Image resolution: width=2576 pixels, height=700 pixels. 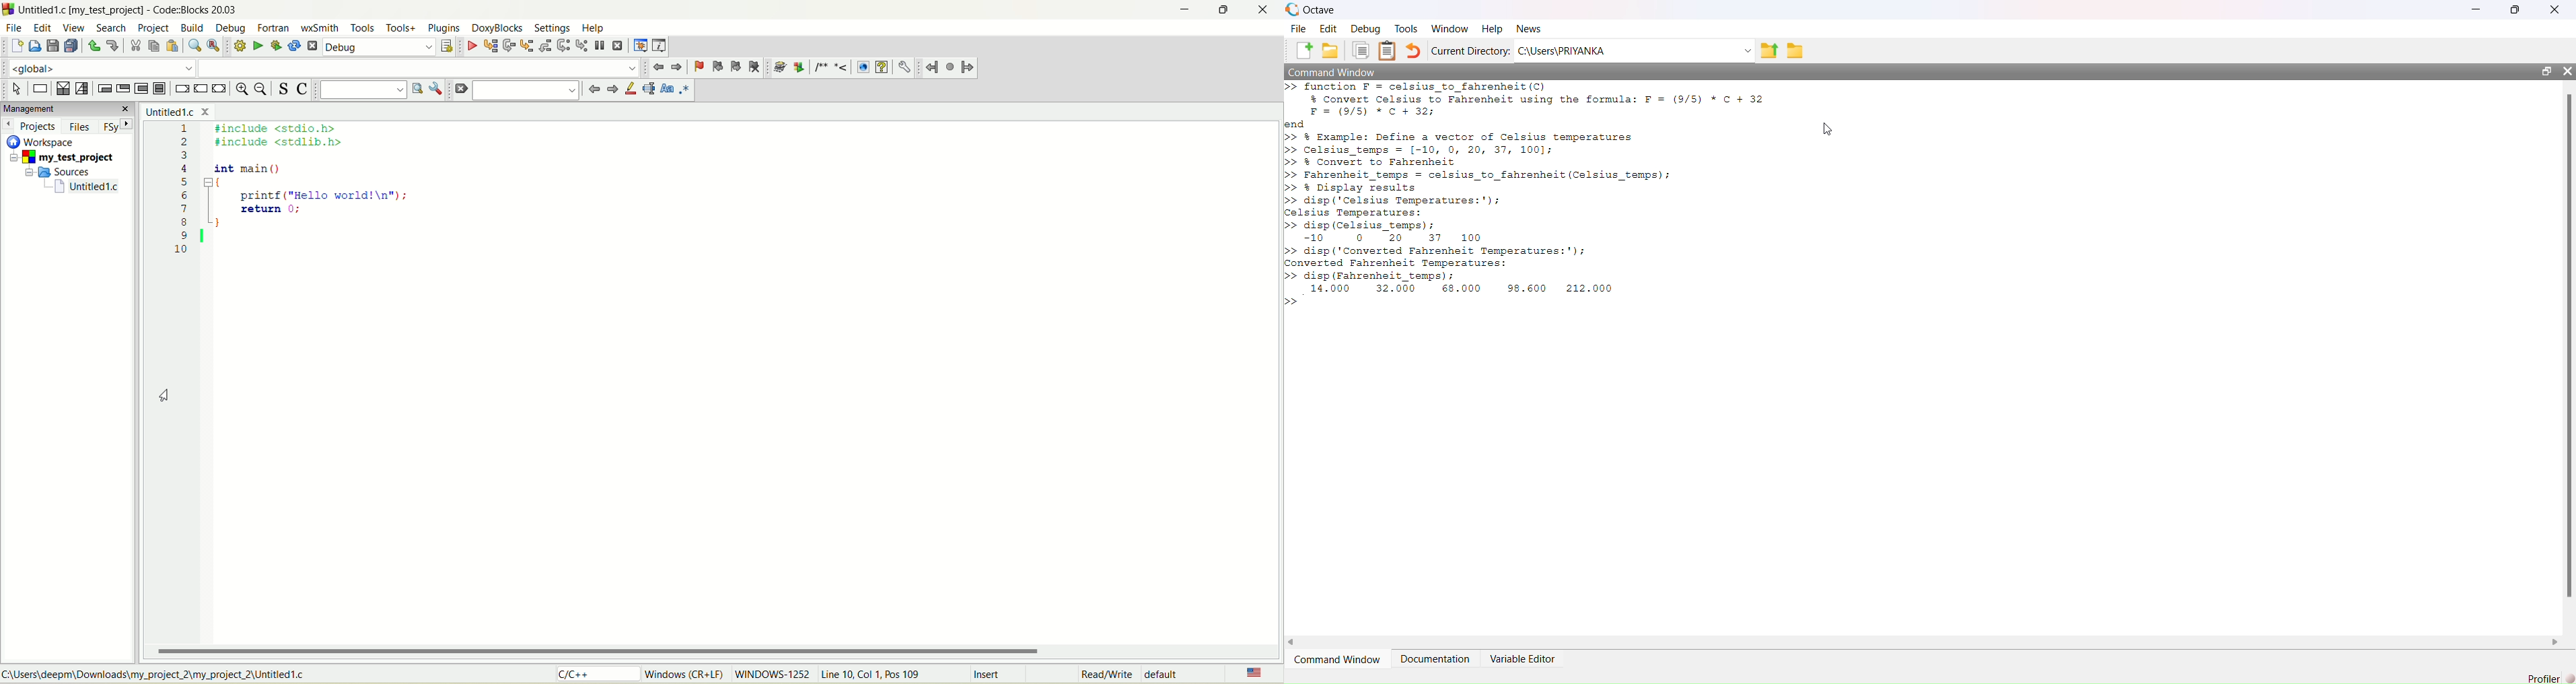 I want to click on settings, so click(x=553, y=27).